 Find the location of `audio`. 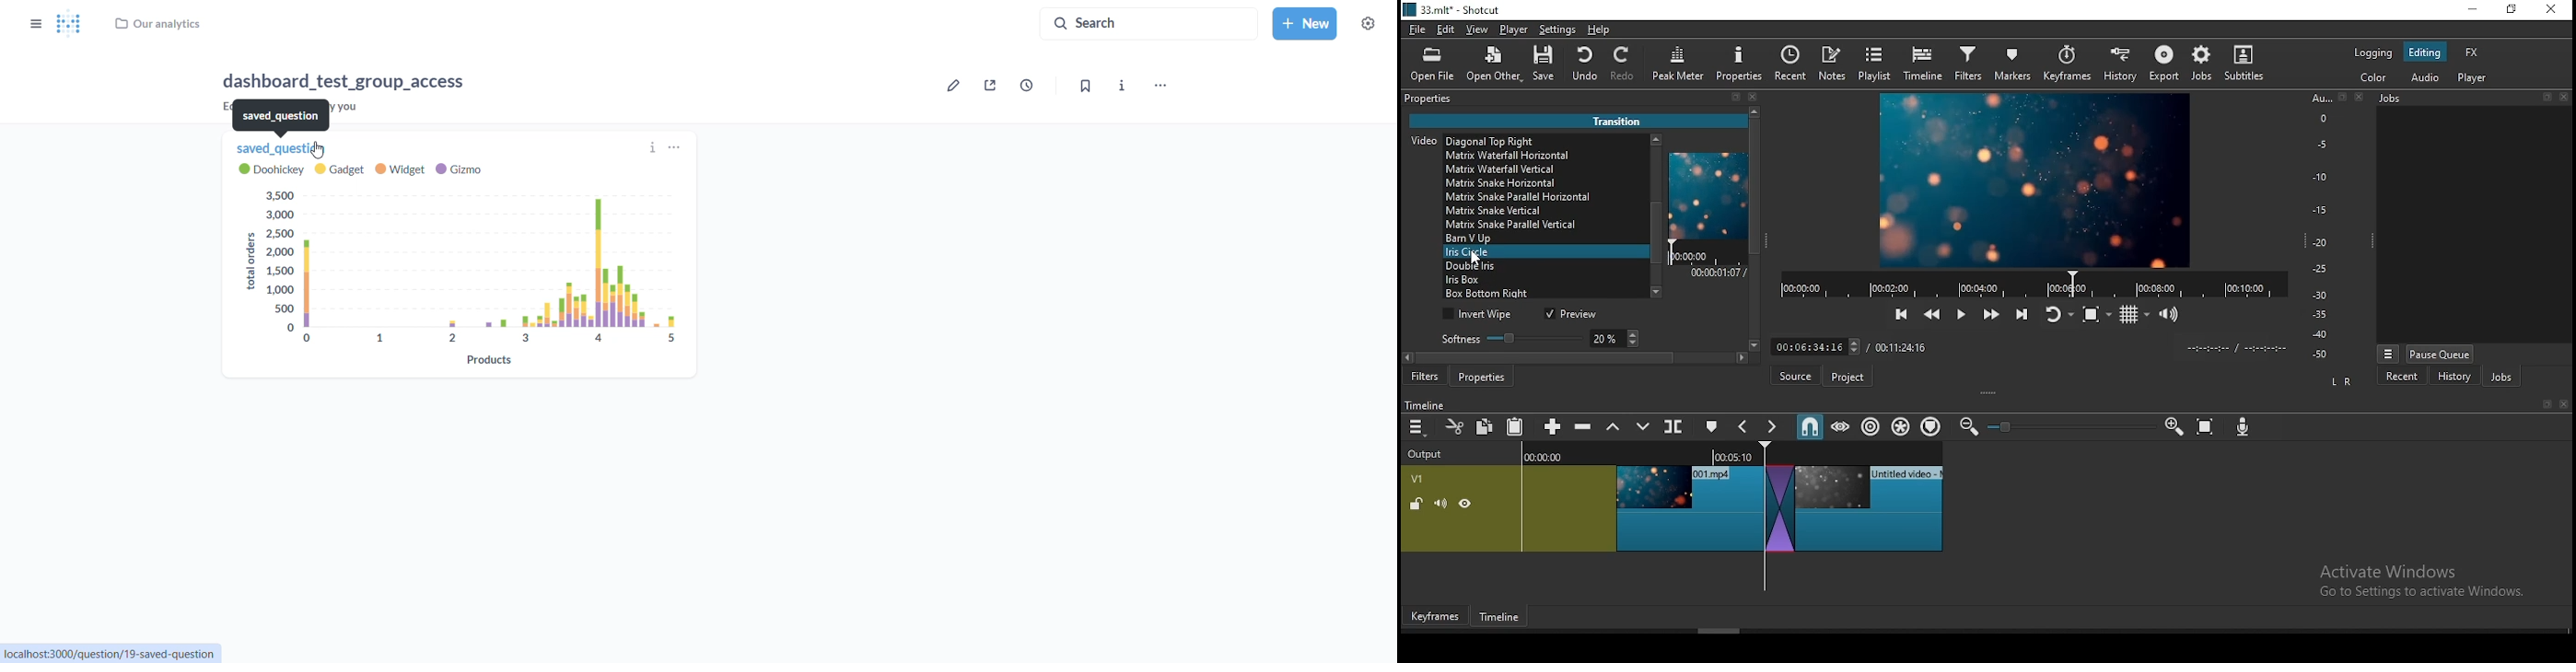

audio is located at coordinates (2426, 77).